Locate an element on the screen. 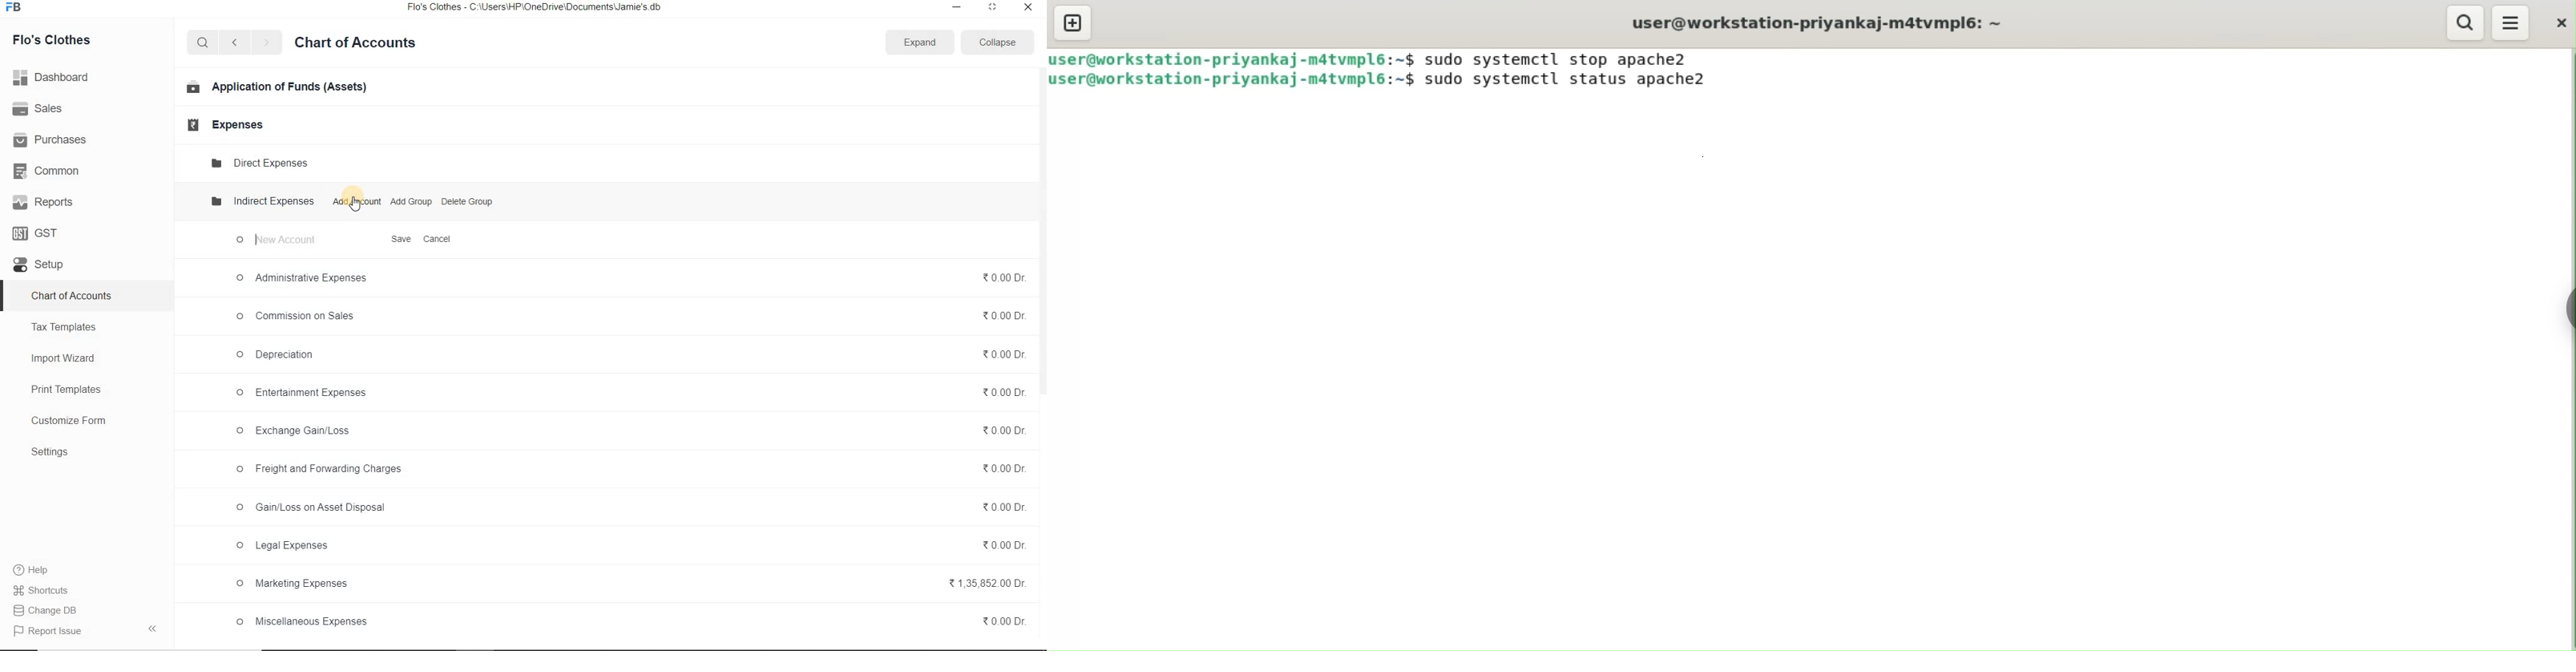  new account is located at coordinates (274, 241).